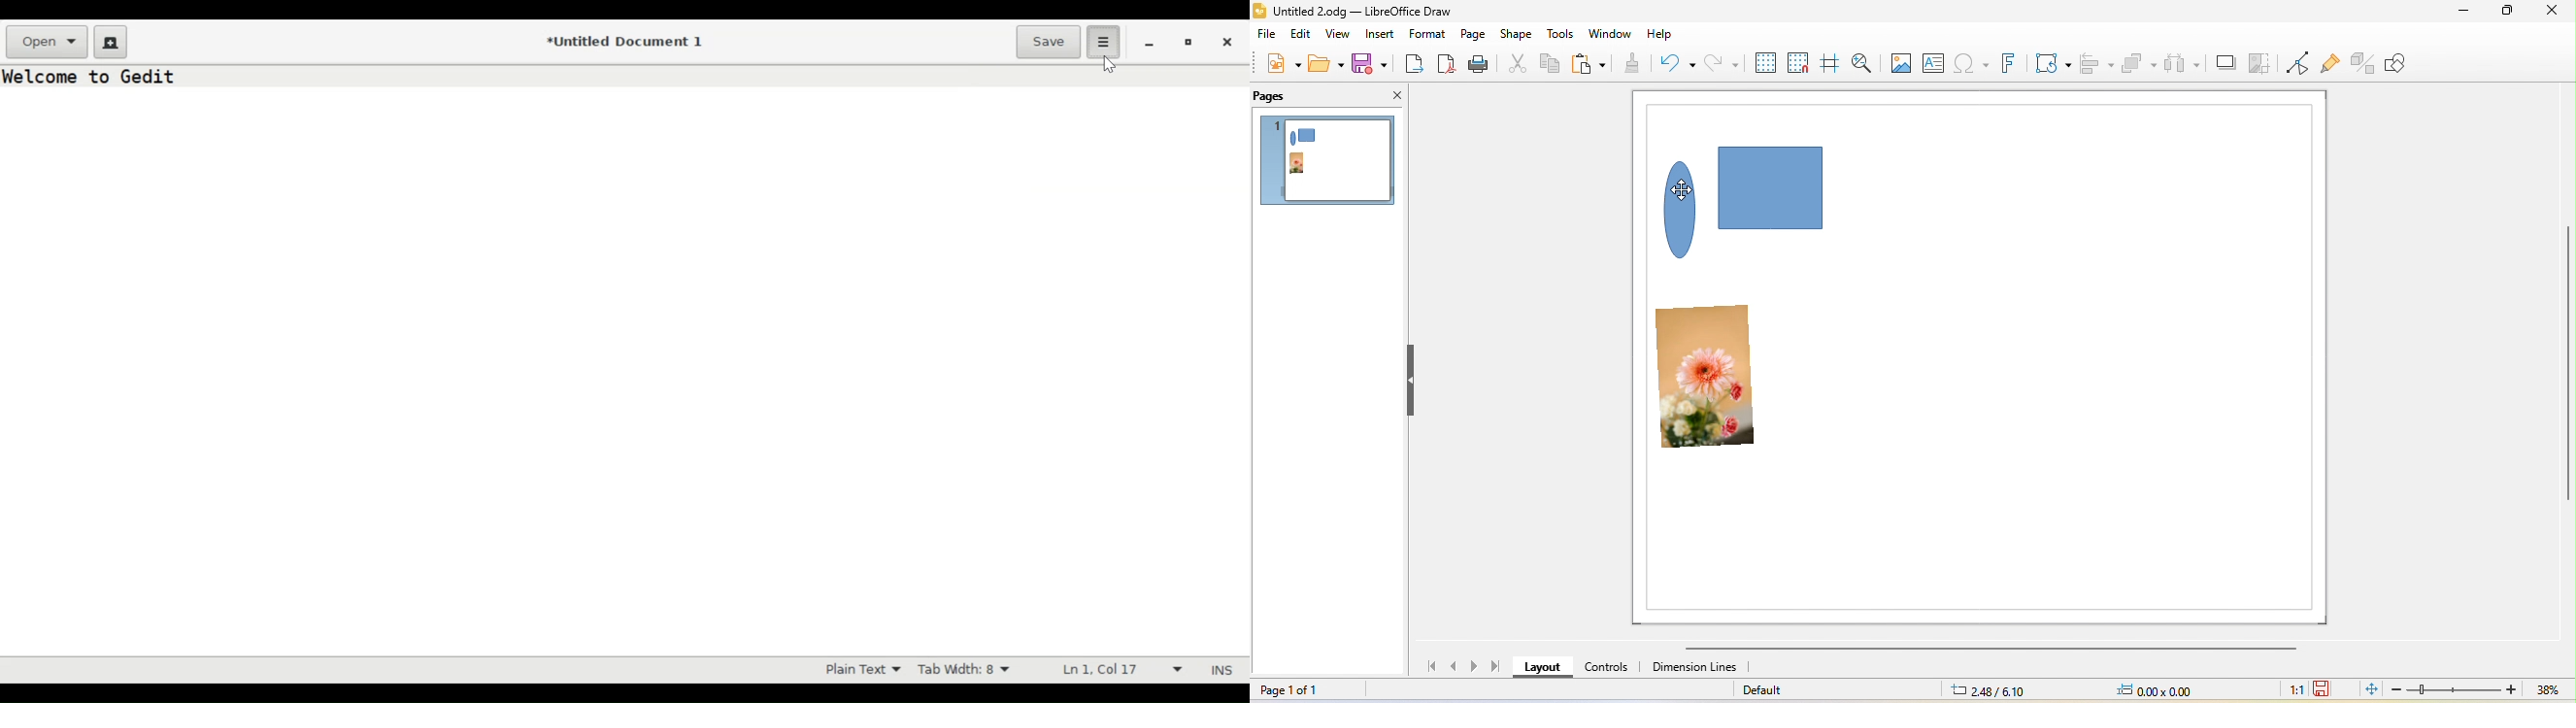 The image size is (2576, 728). I want to click on Close, so click(1230, 40).